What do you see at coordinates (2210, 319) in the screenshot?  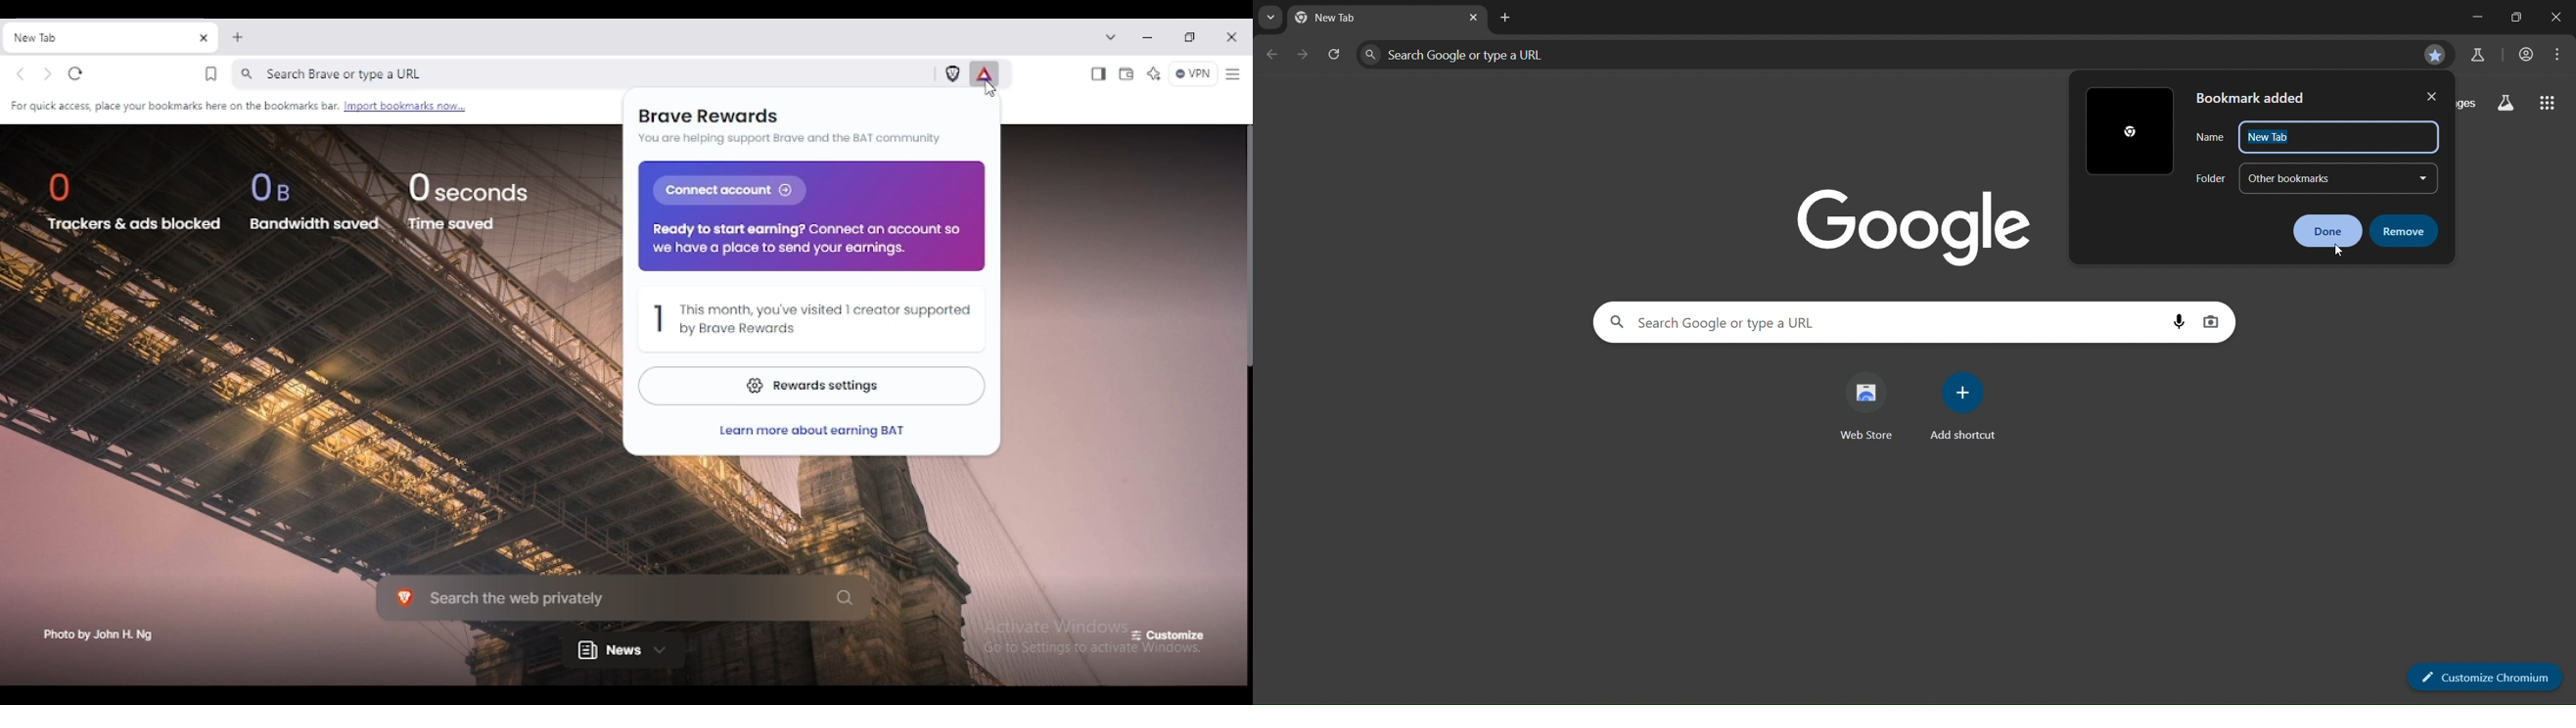 I see `image search ` at bounding box center [2210, 319].